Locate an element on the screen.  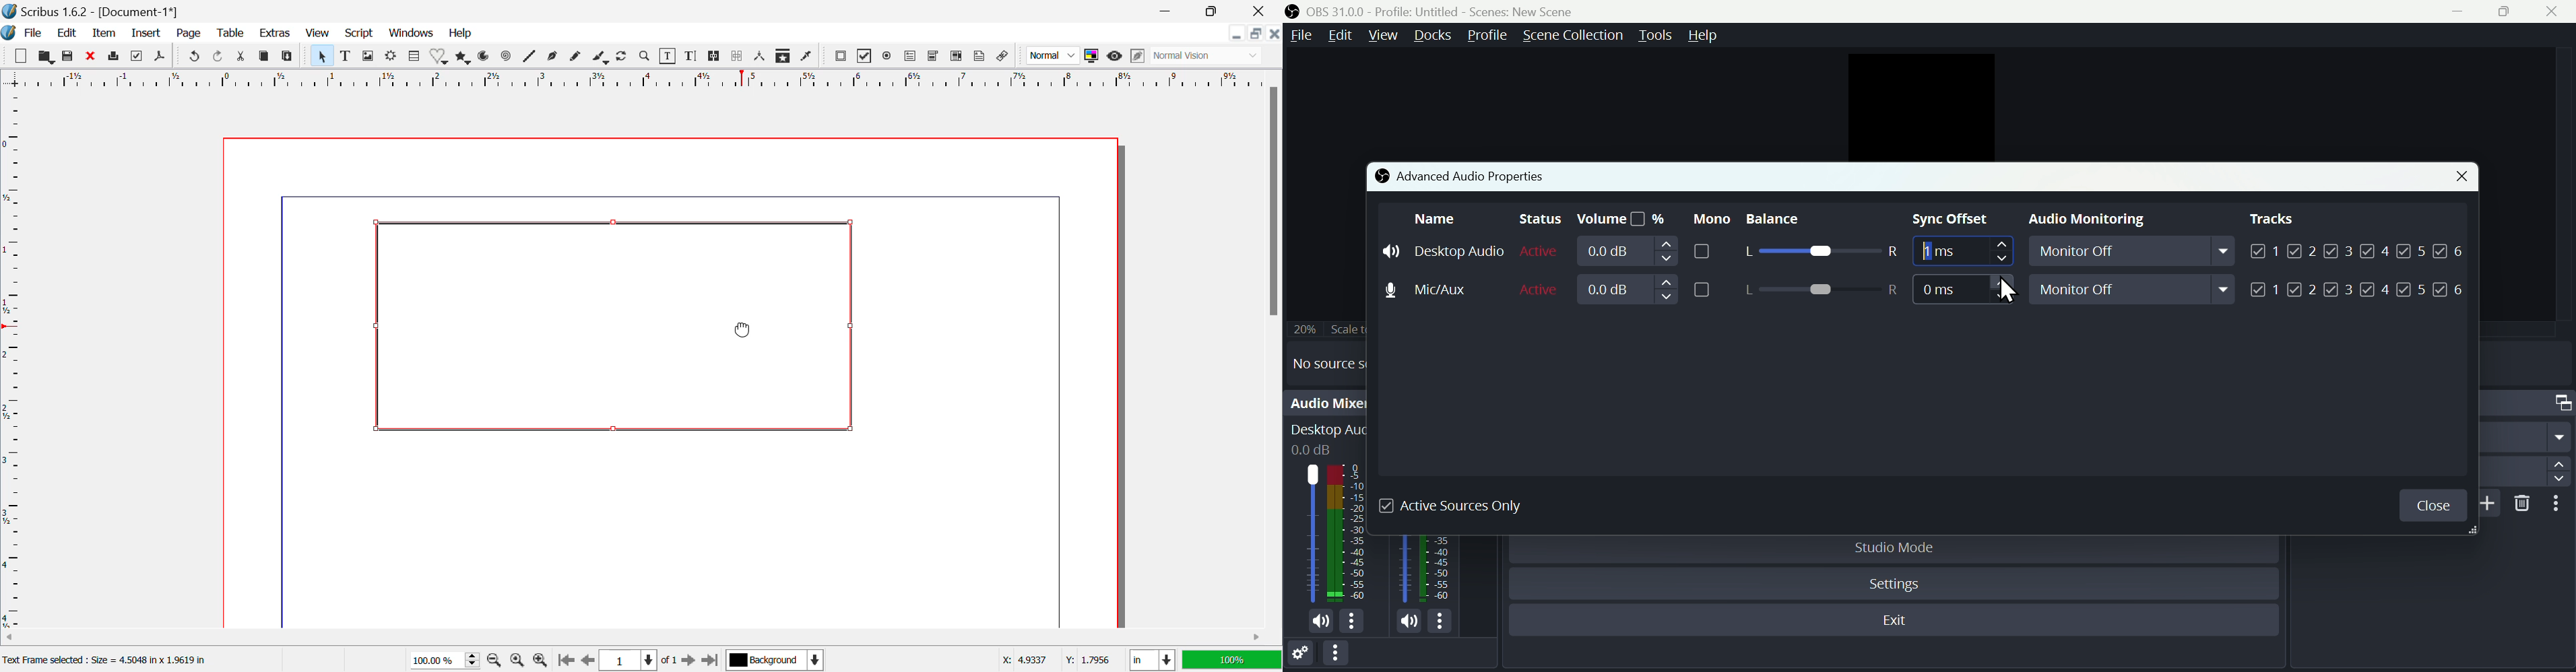
(un)check Track 2 is located at coordinates (2303, 250).